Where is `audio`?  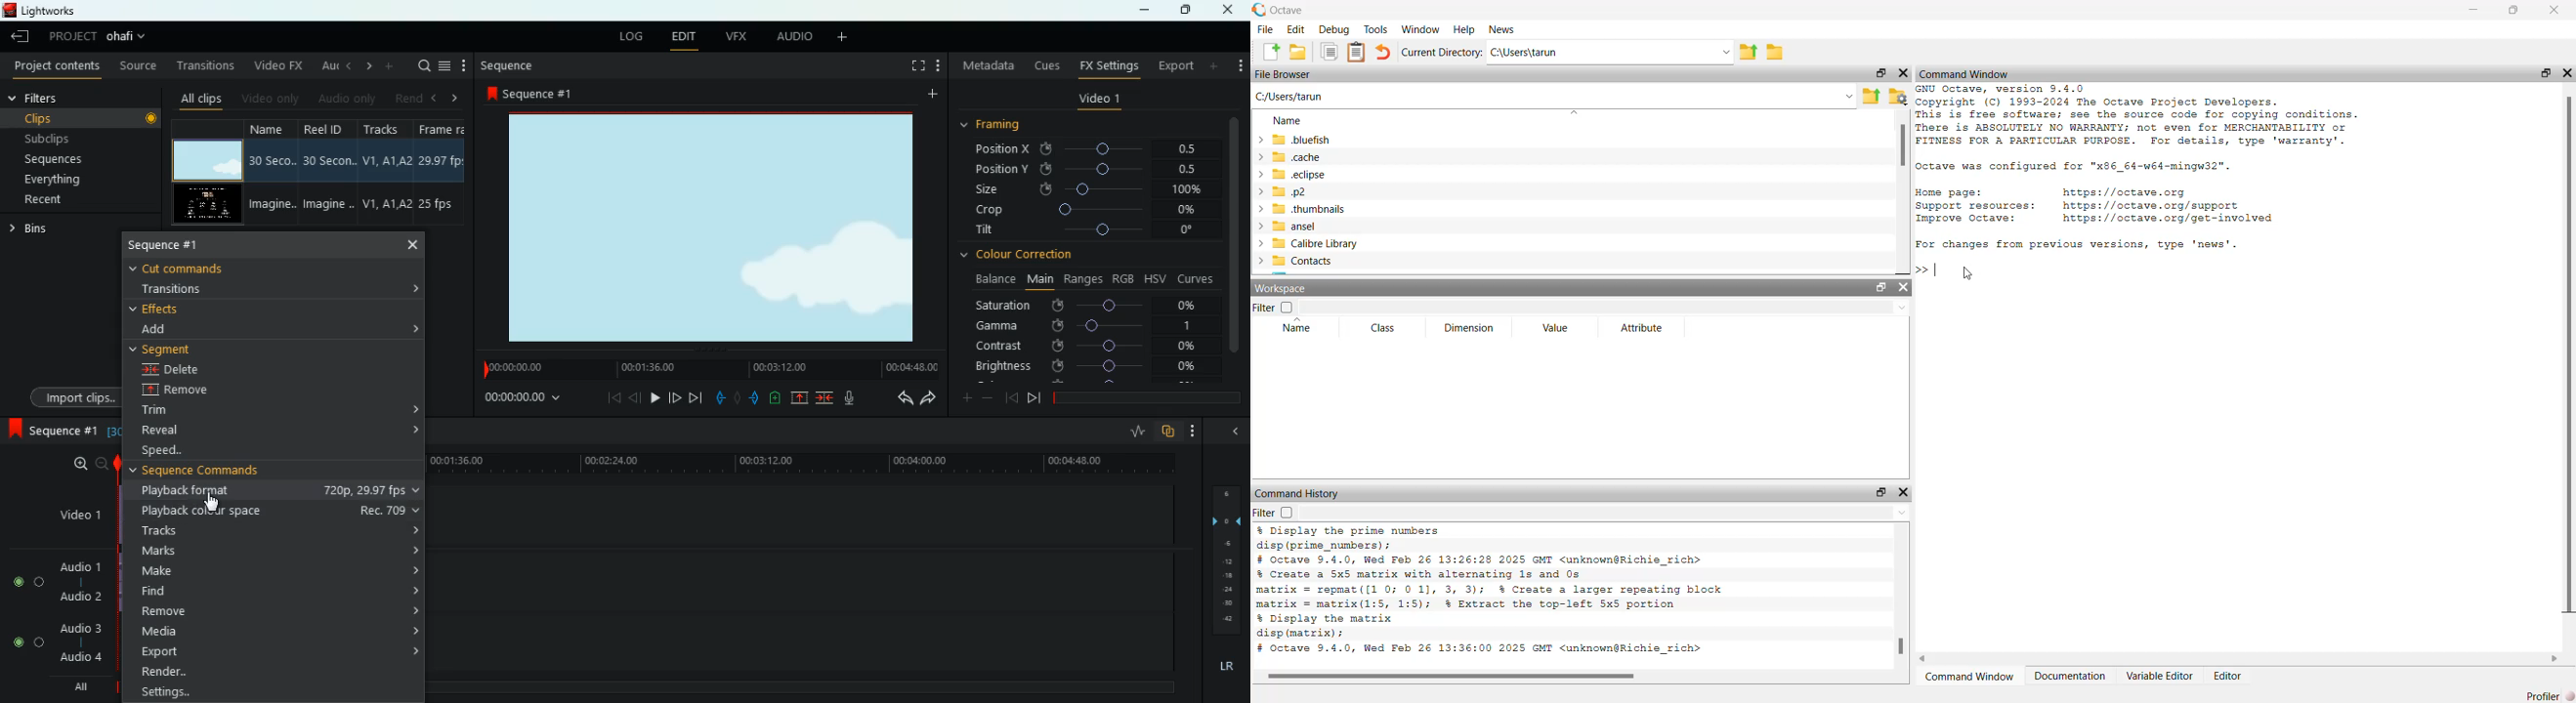
audio is located at coordinates (793, 38).